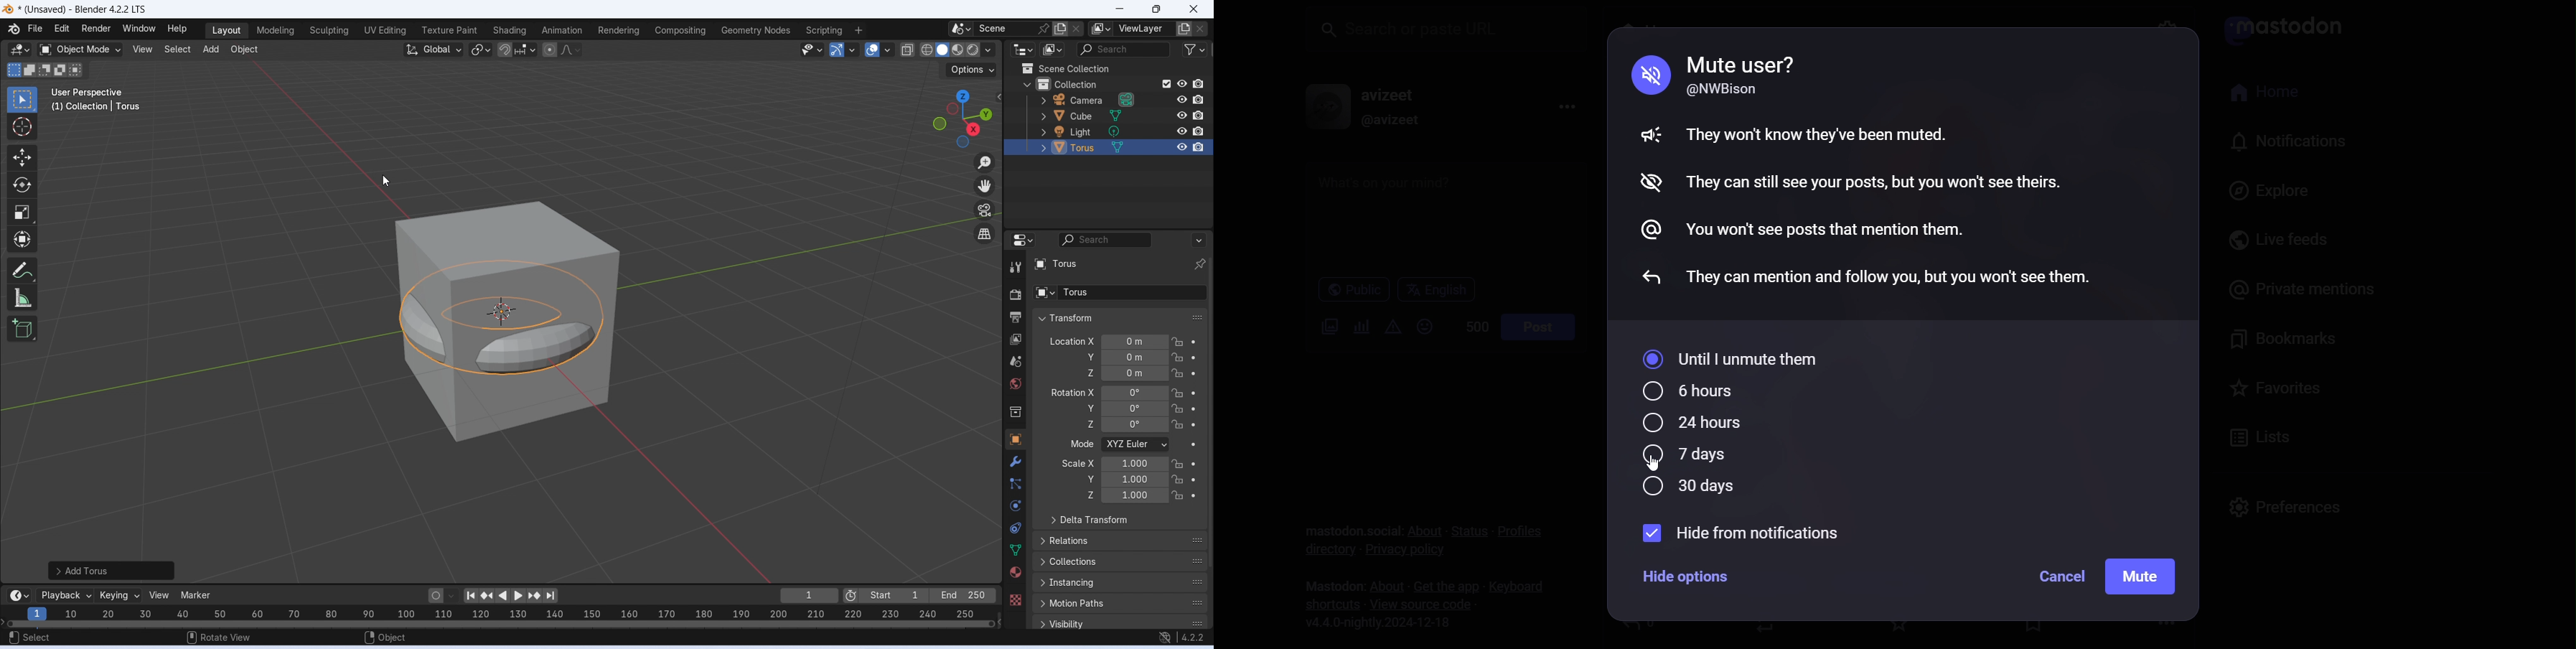 This screenshot has height=672, width=2576. Describe the element at coordinates (225, 30) in the screenshot. I see `Layout` at that location.